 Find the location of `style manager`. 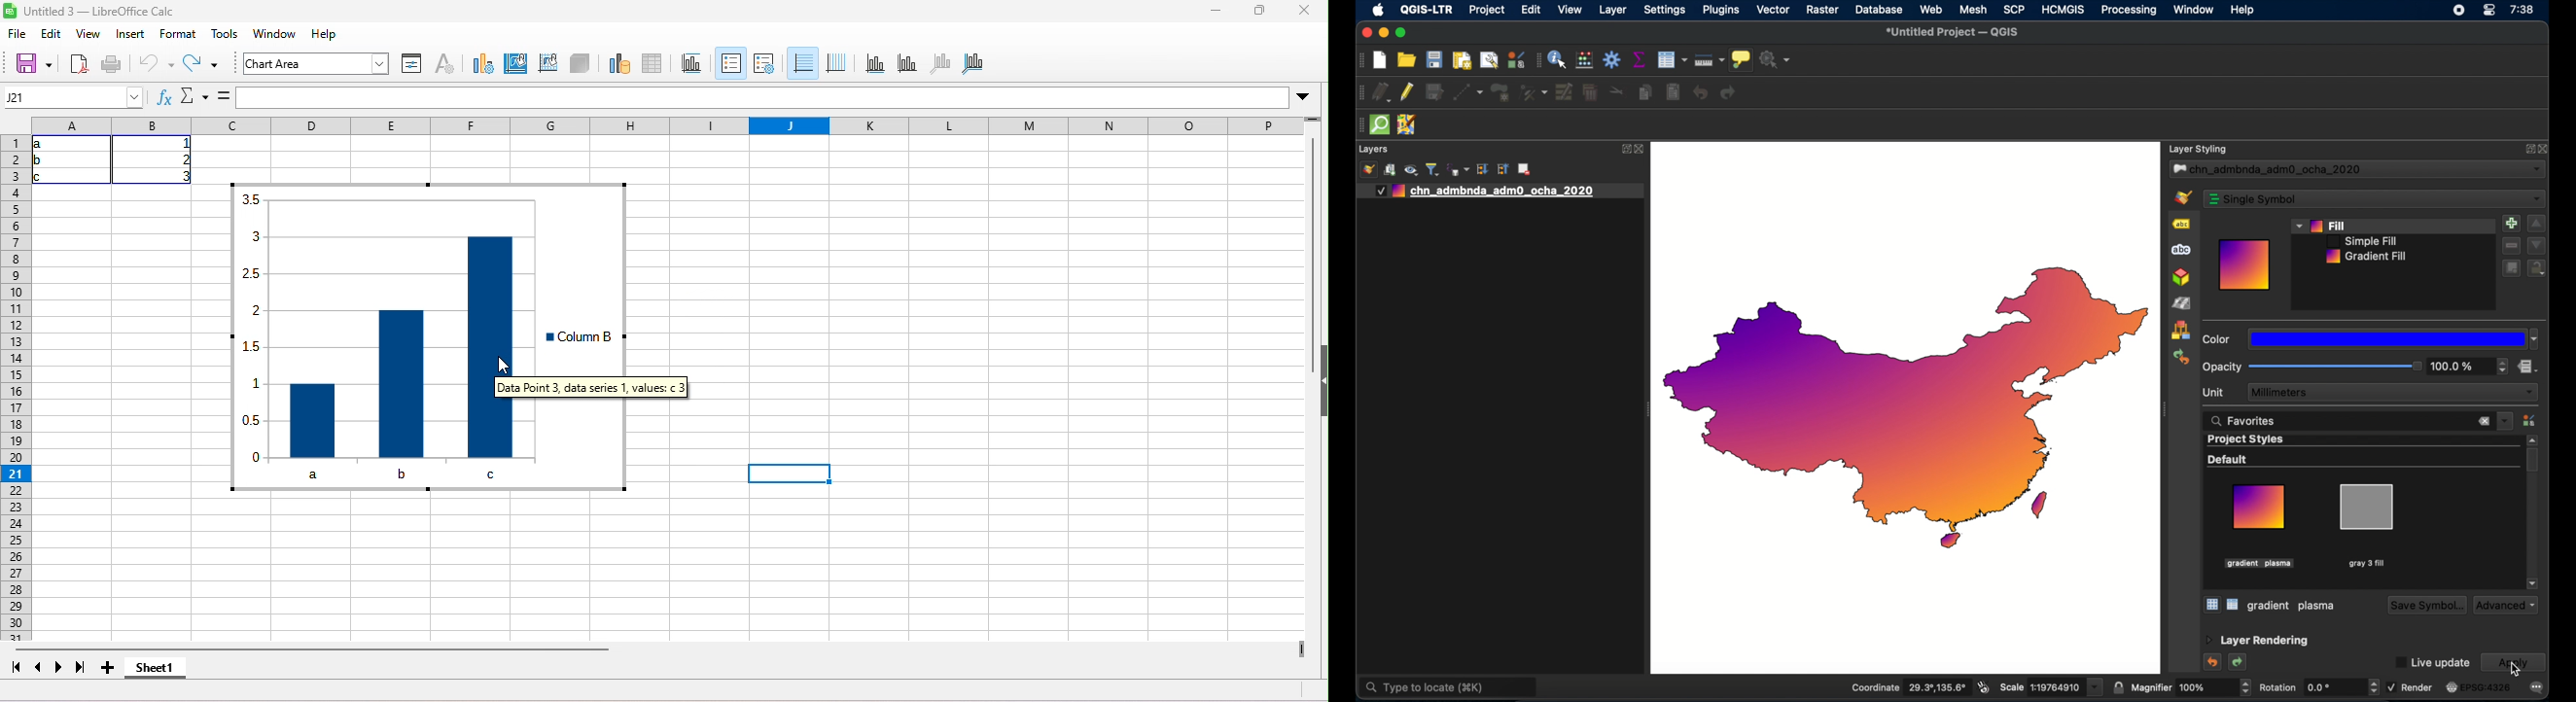

style manager is located at coordinates (1516, 59).